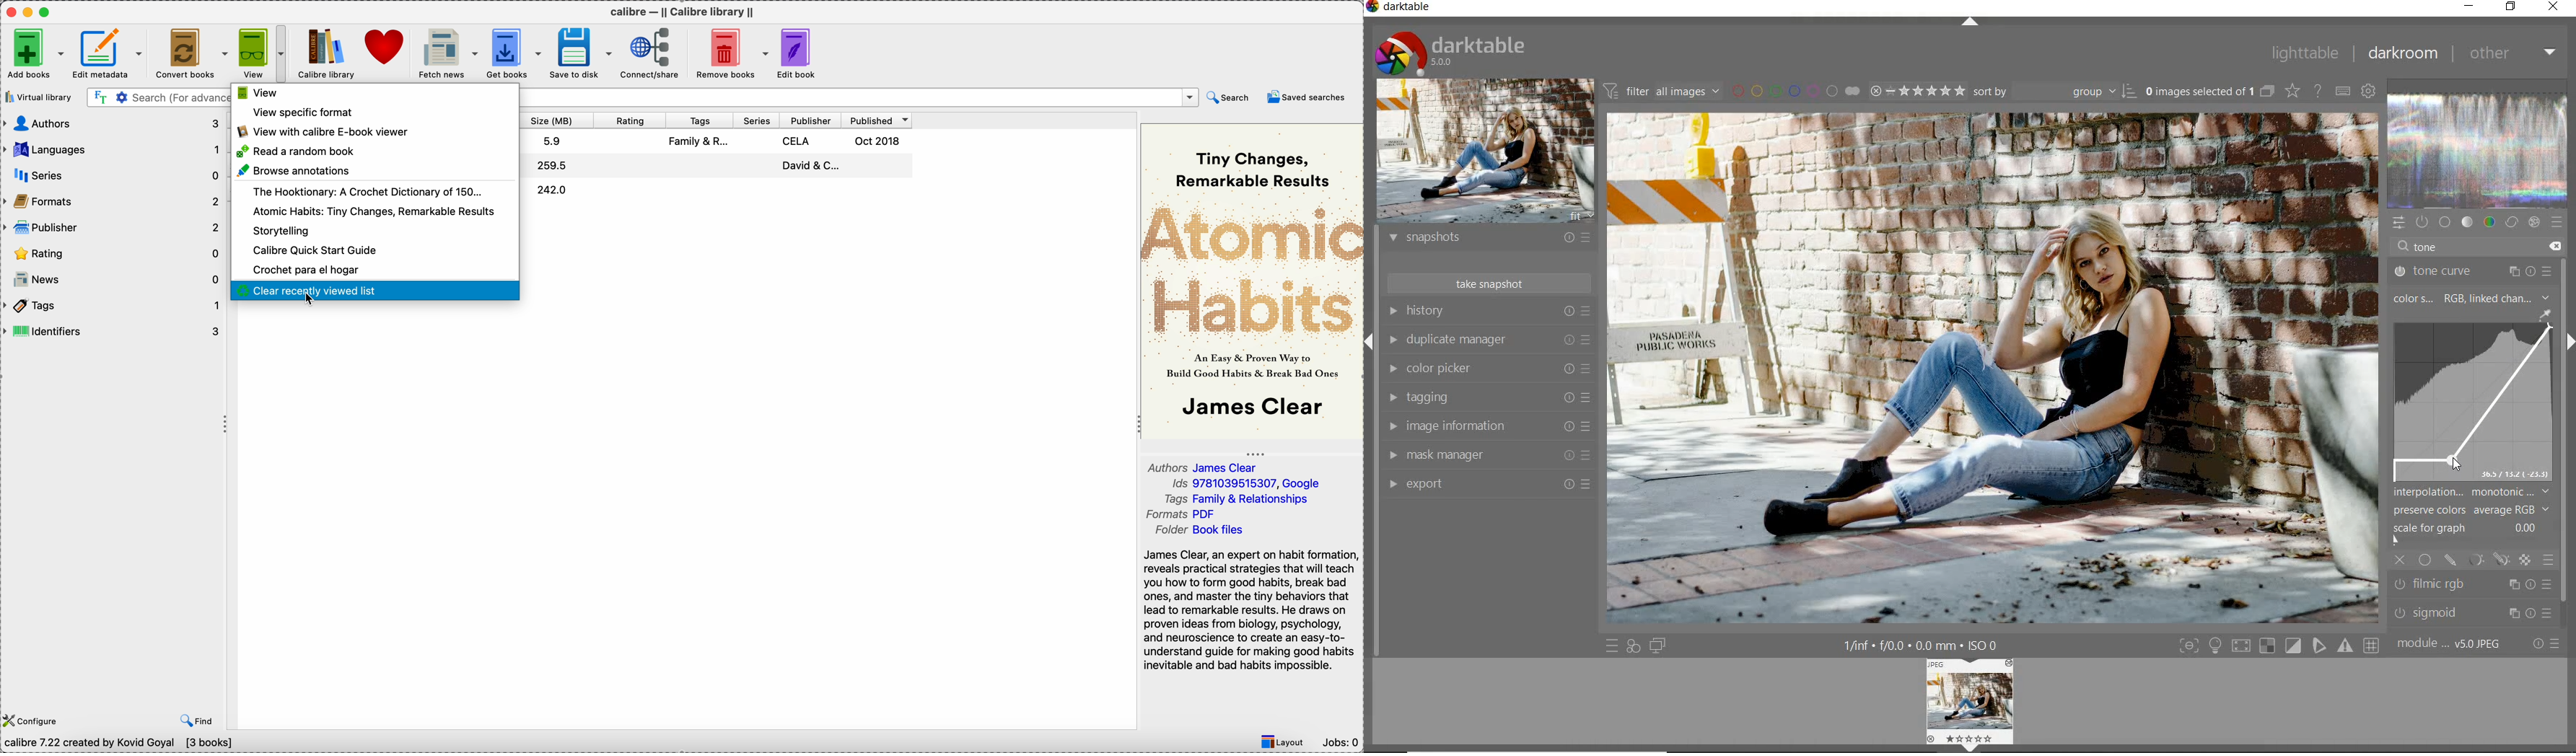 The height and width of the screenshot is (756, 2576). Describe the element at coordinates (2471, 612) in the screenshot. I see `sigmoid` at that location.